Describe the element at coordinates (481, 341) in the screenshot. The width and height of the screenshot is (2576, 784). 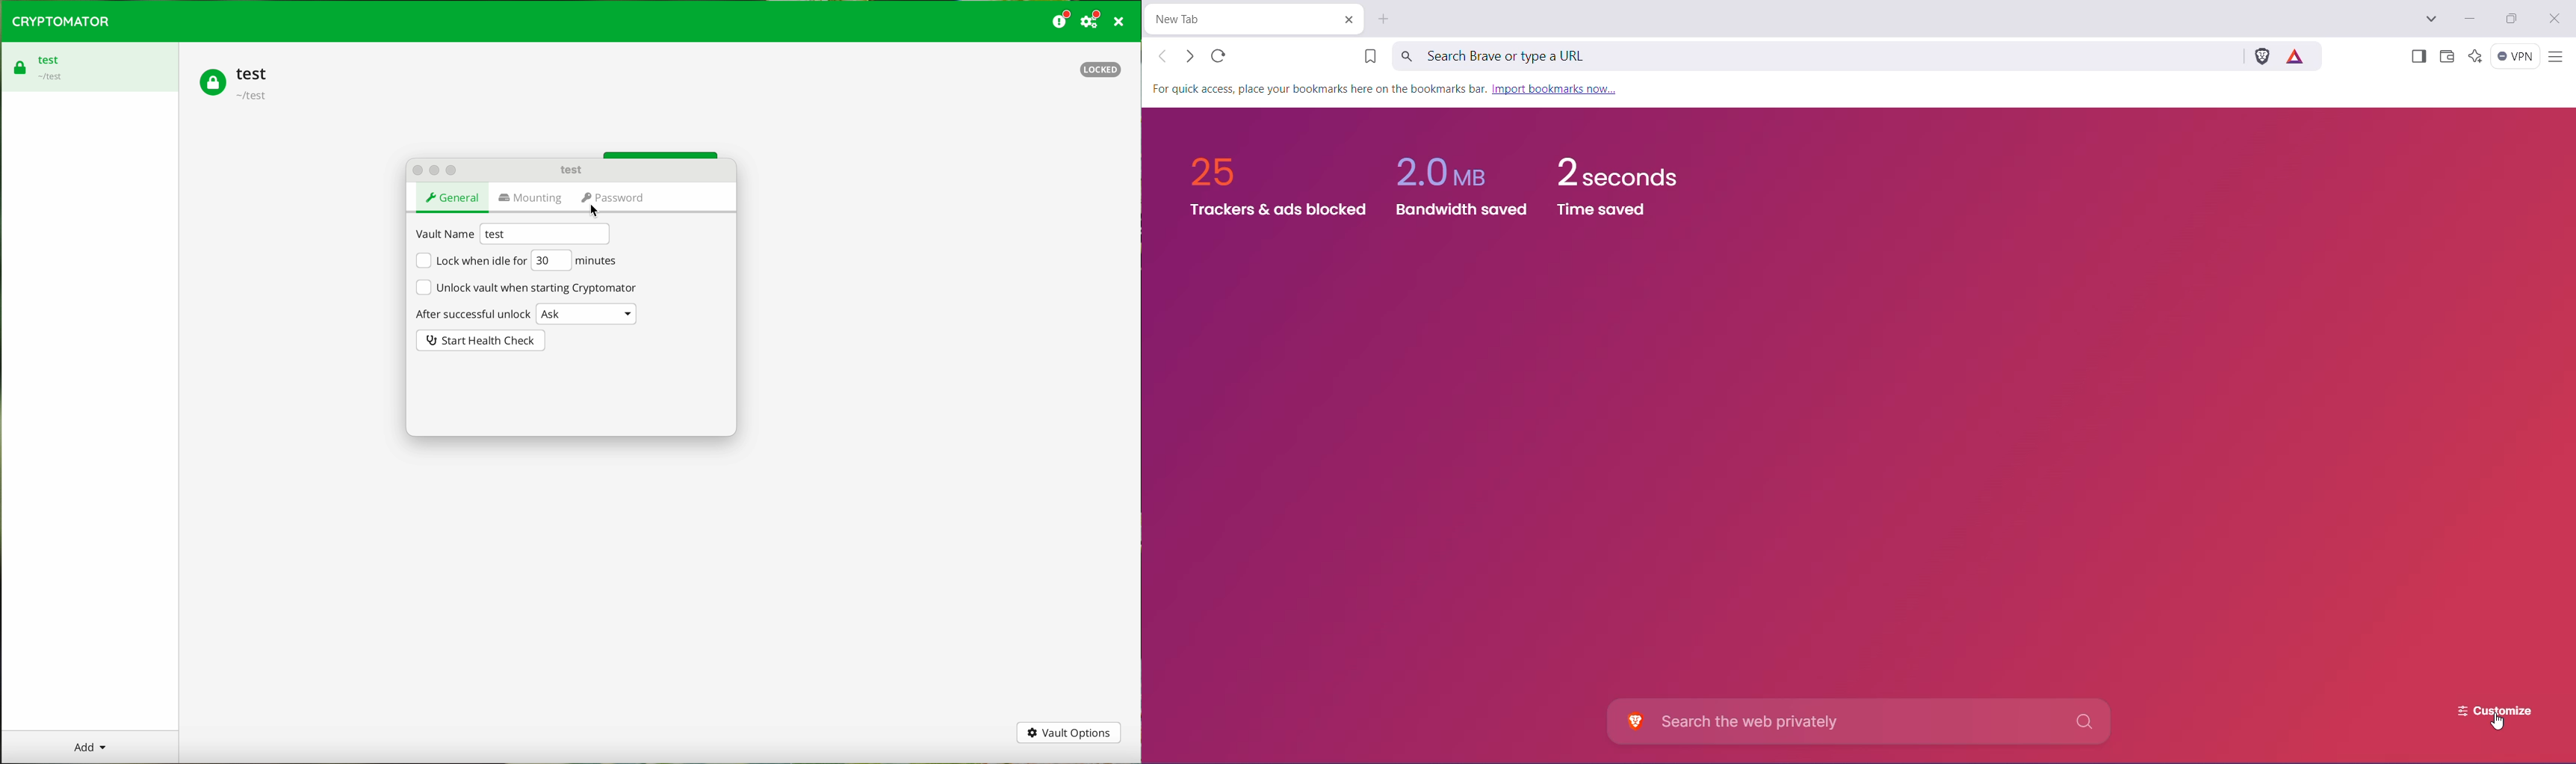
I see `start health check` at that location.